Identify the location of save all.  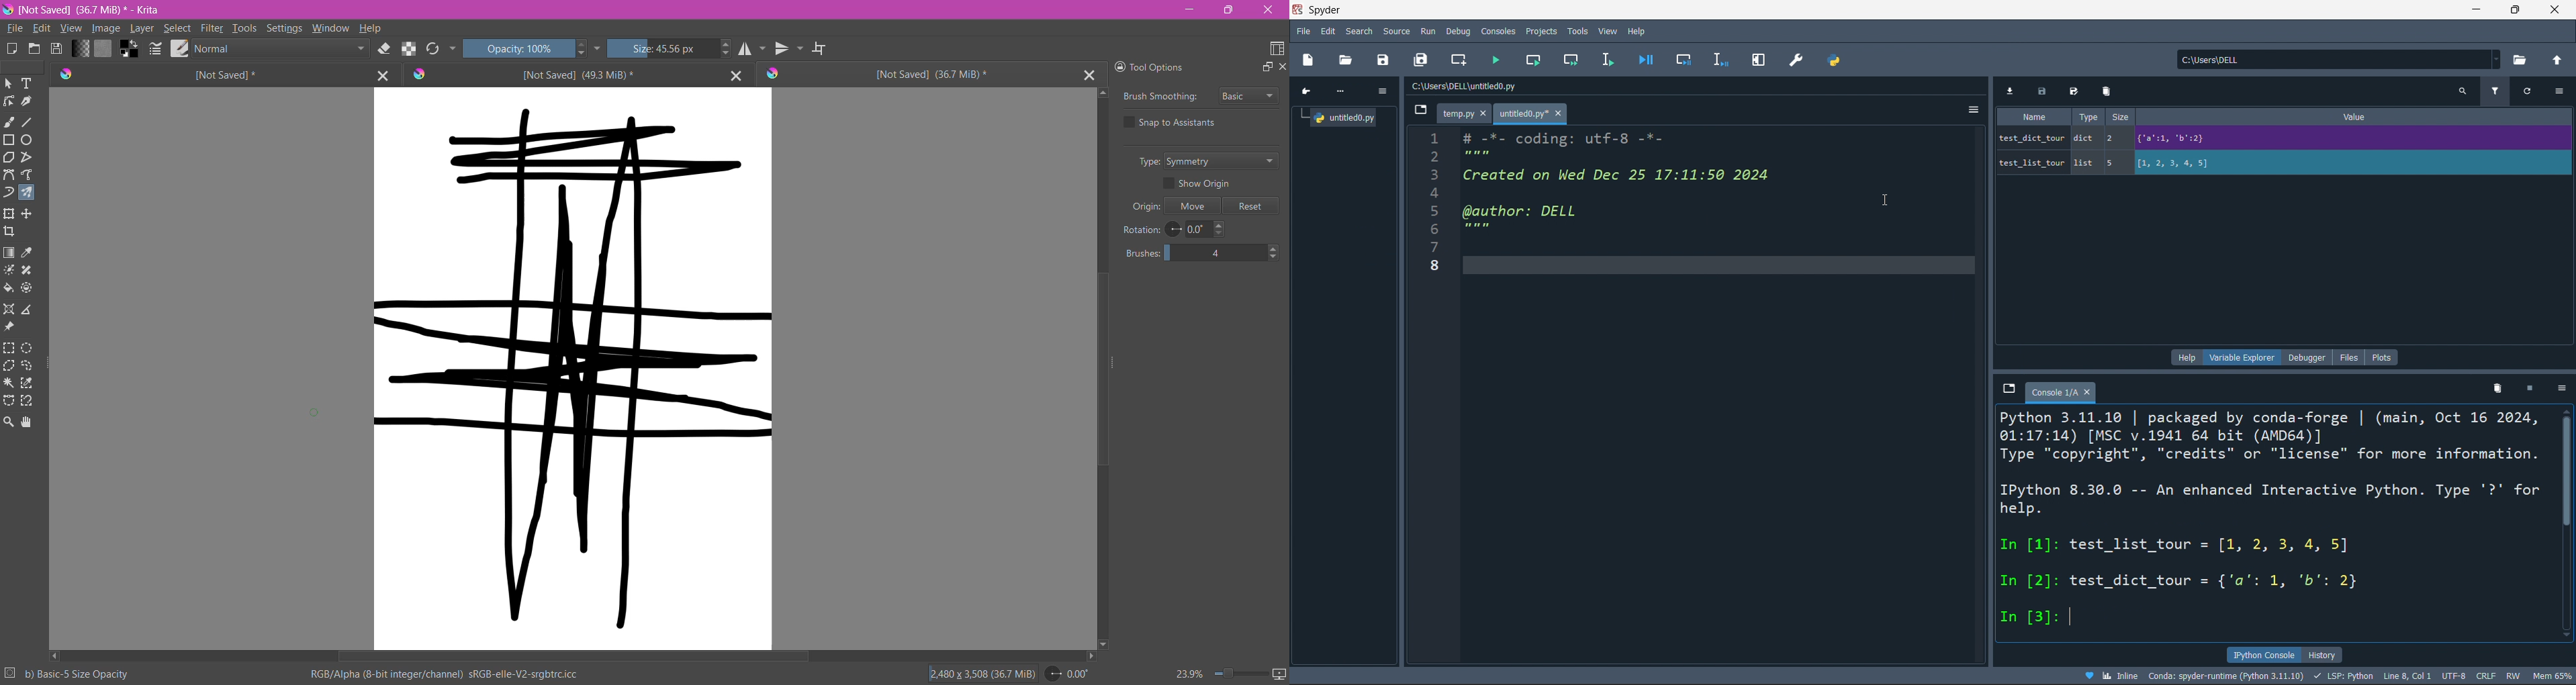
(2073, 90).